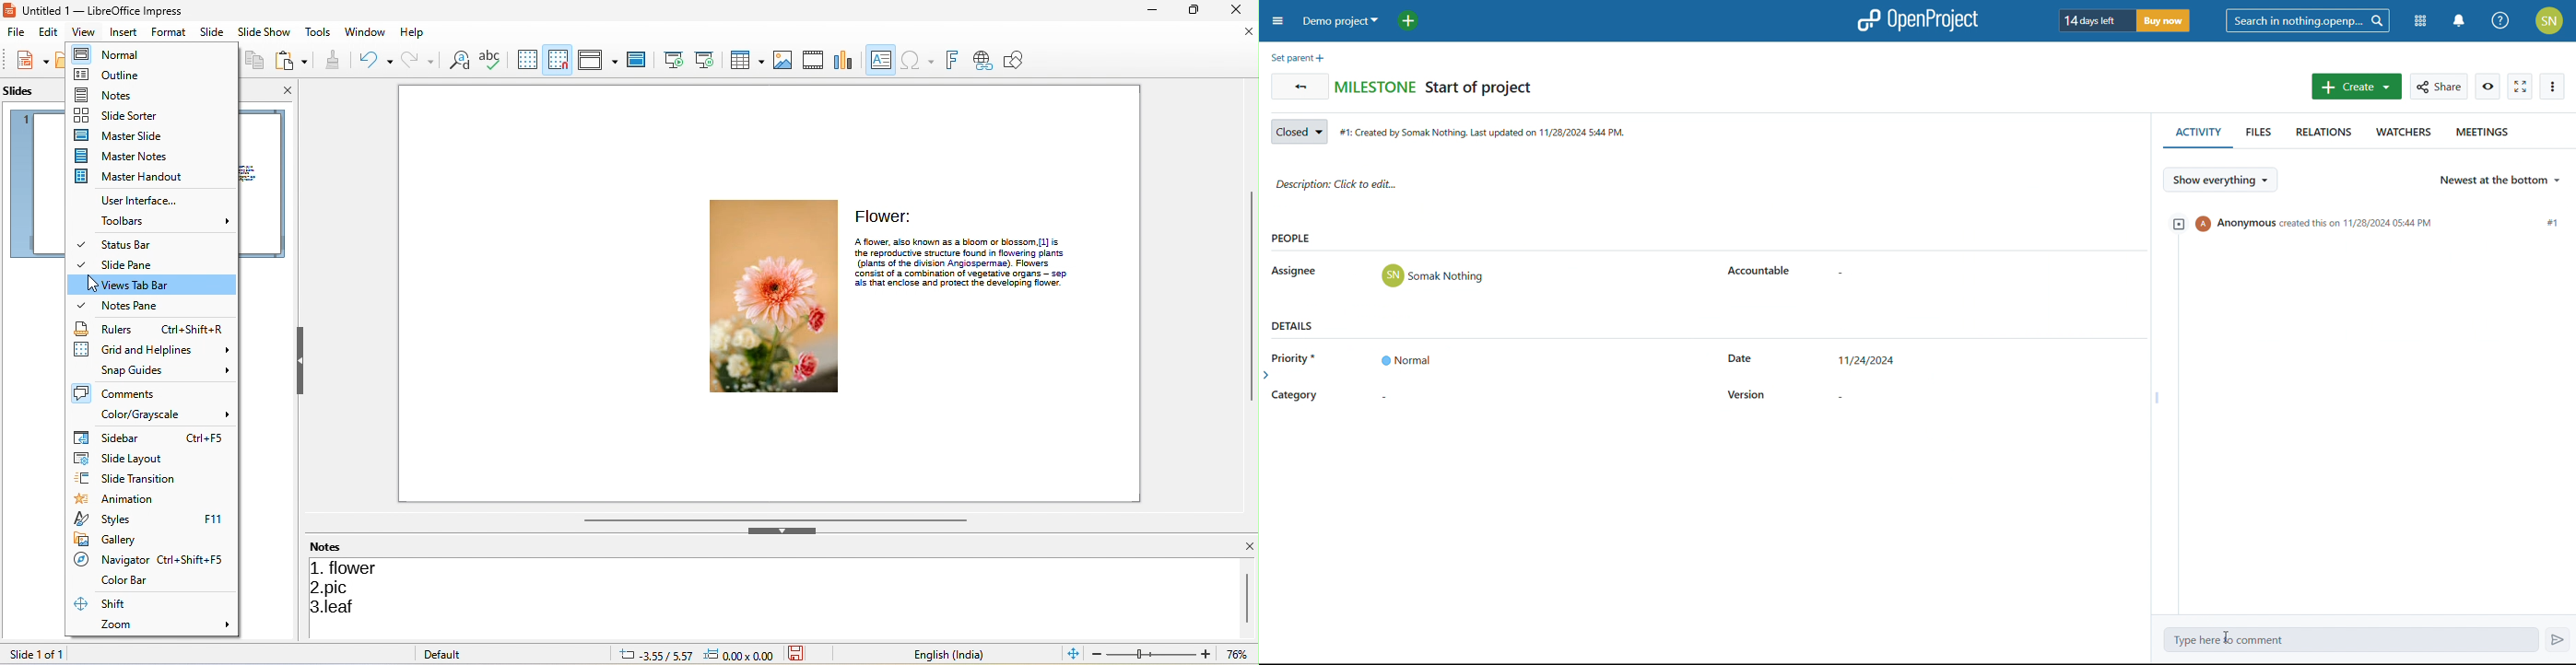 The width and height of the screenshot is (2576, 672). Describe the element at coordinates (1916, 21) in the screenshot. I see `logo` at that location.